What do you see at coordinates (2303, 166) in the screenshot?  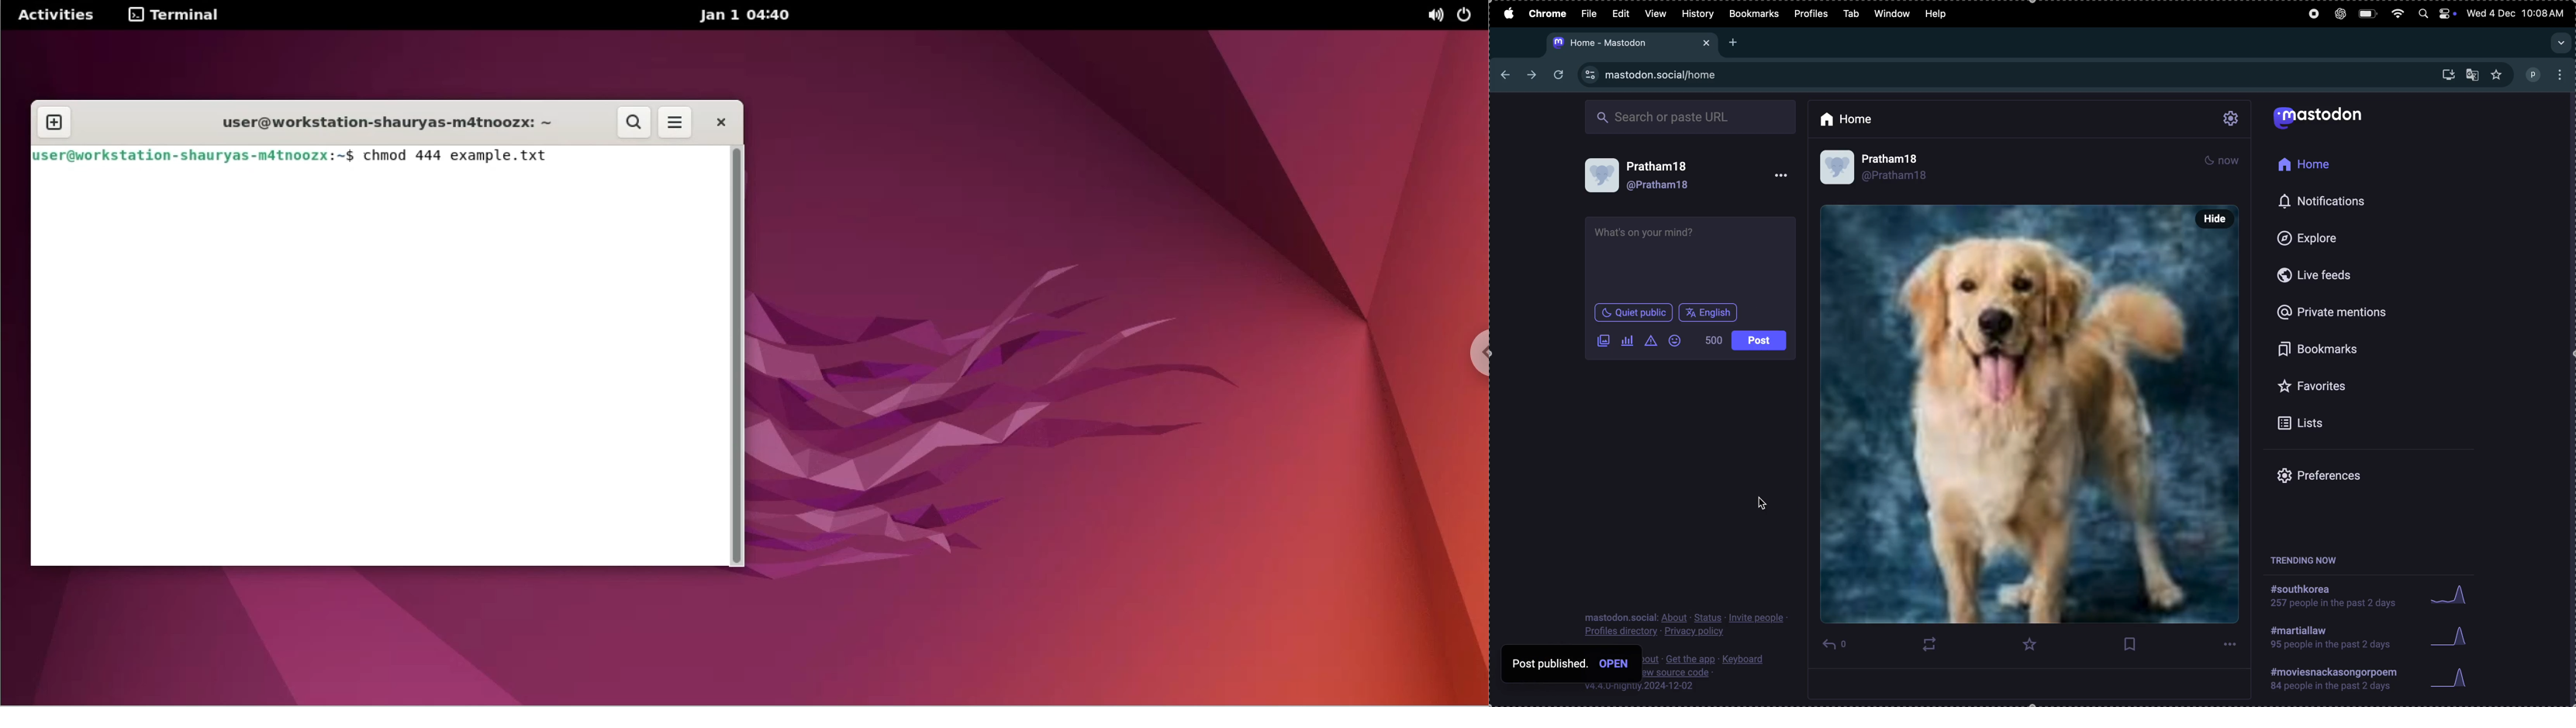 I see `Home` at bounding box center [2303, 166].